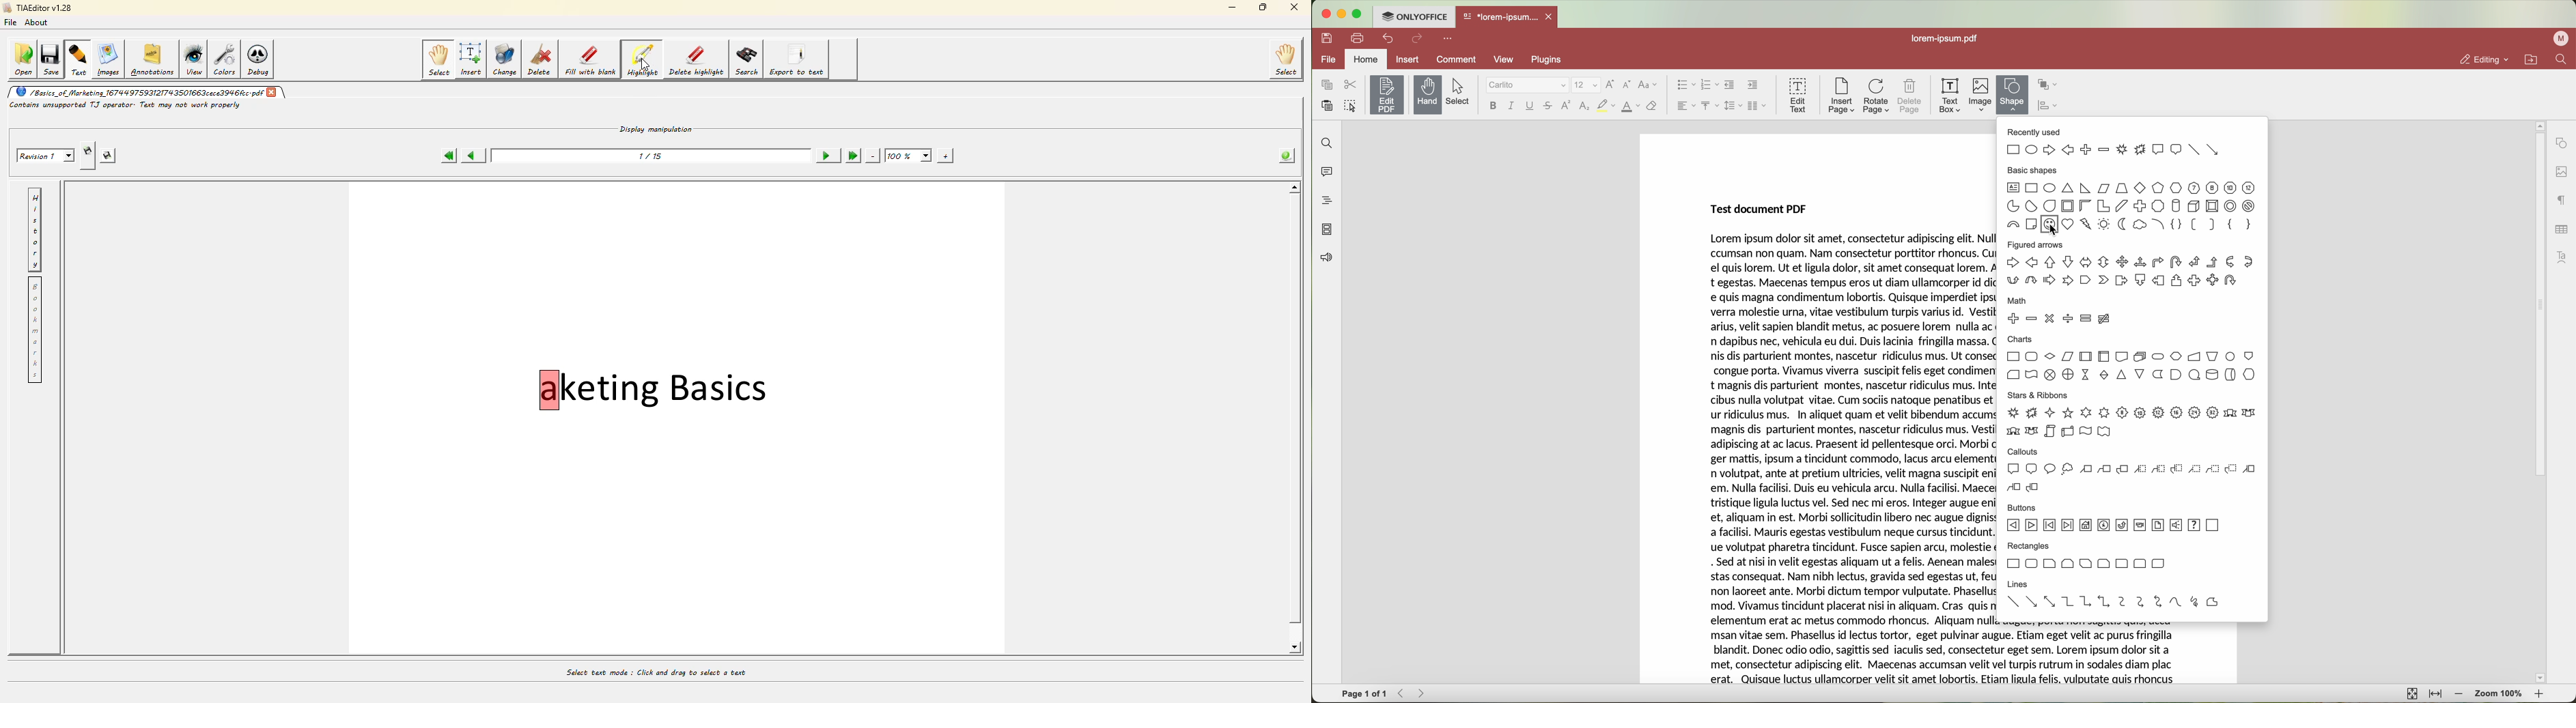 The width and height of the screenshot is (2576, 728). What do you see at coordinates (1752, 85) in the screenshot?
I see `increase indent` at bounding box center [1752, 85].